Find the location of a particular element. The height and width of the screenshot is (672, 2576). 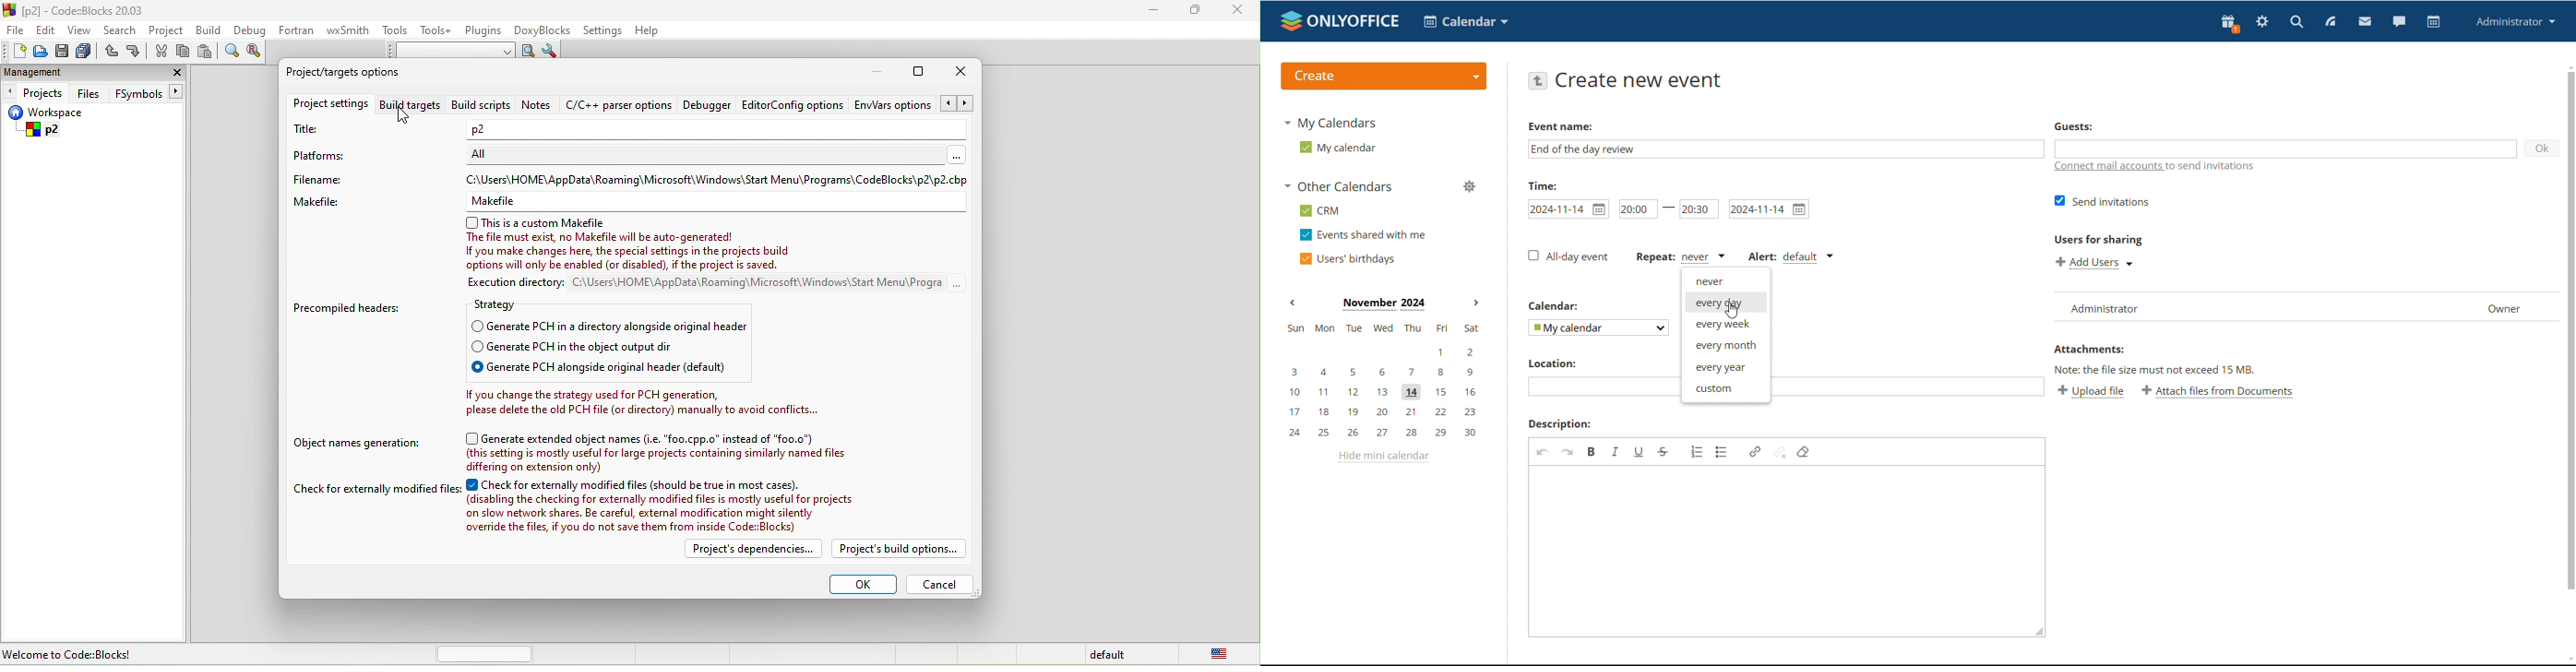

maximize is located at coordinates (1196, 14).